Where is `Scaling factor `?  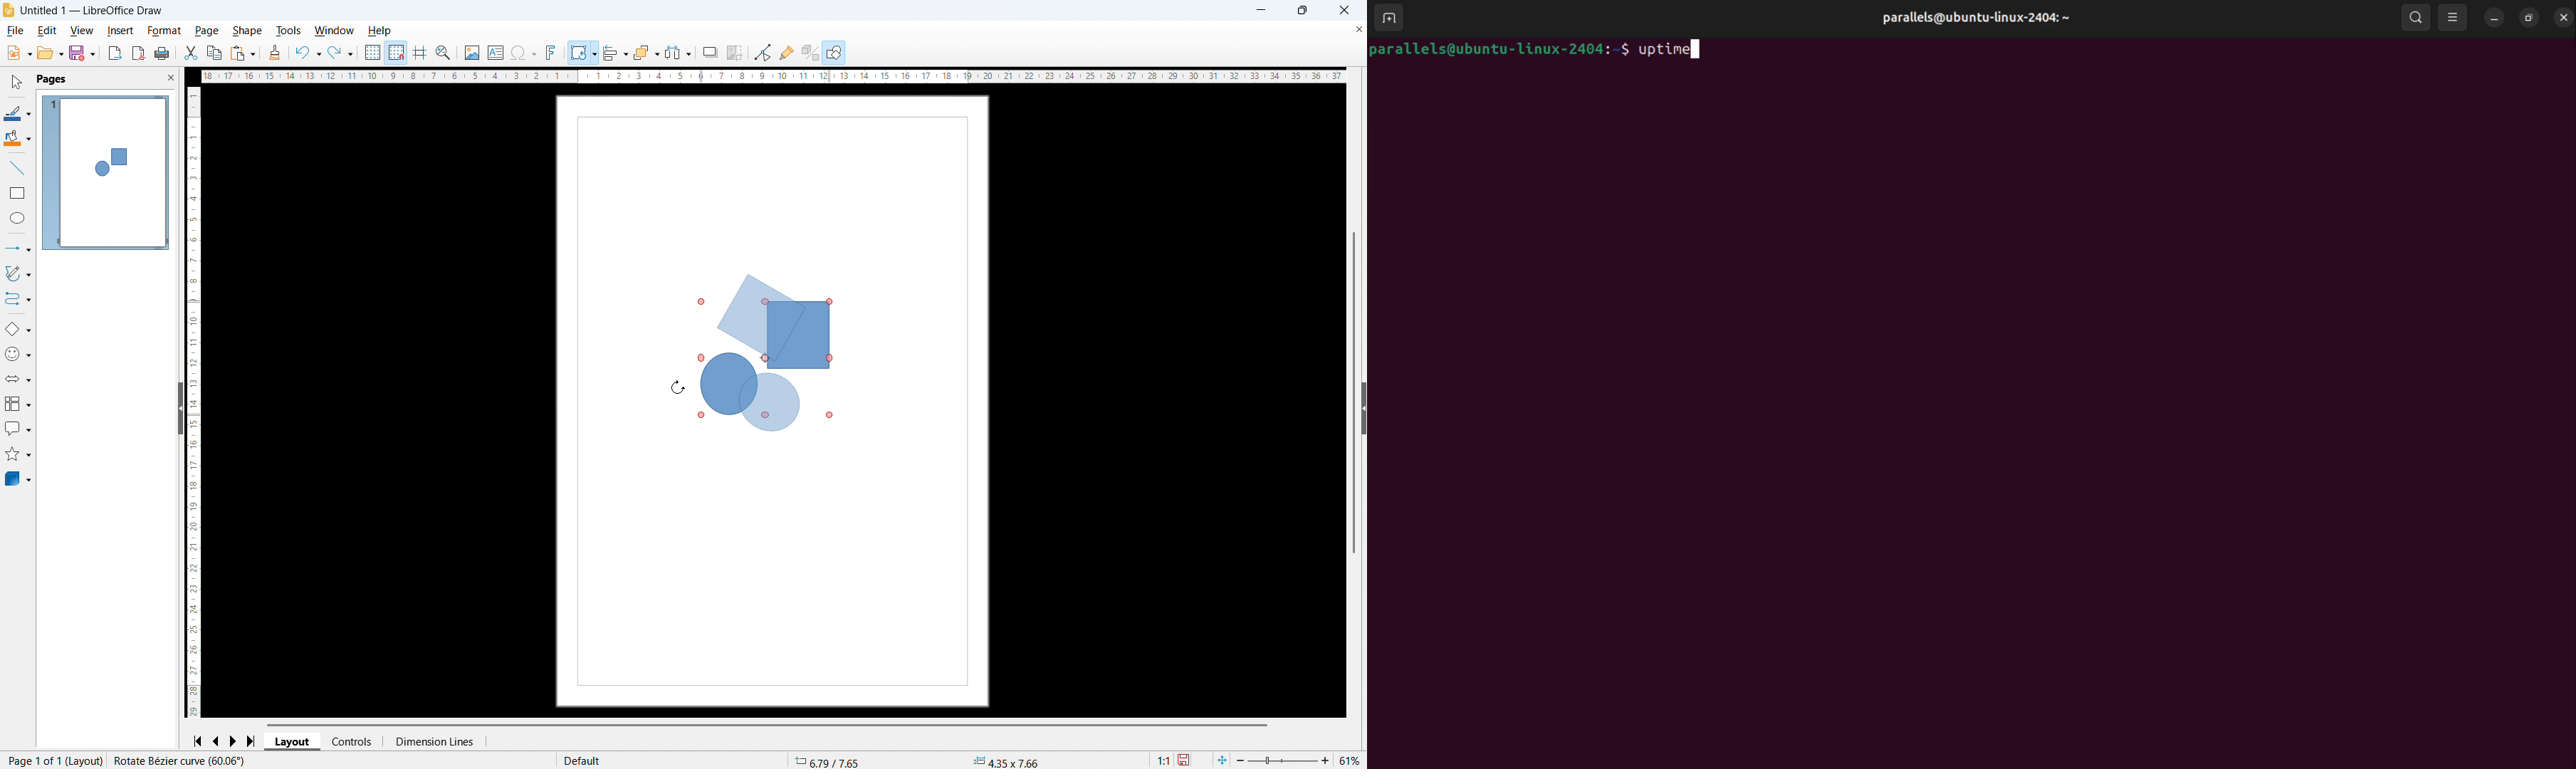 Scaling factor  is located at coordinates (1165, 760).